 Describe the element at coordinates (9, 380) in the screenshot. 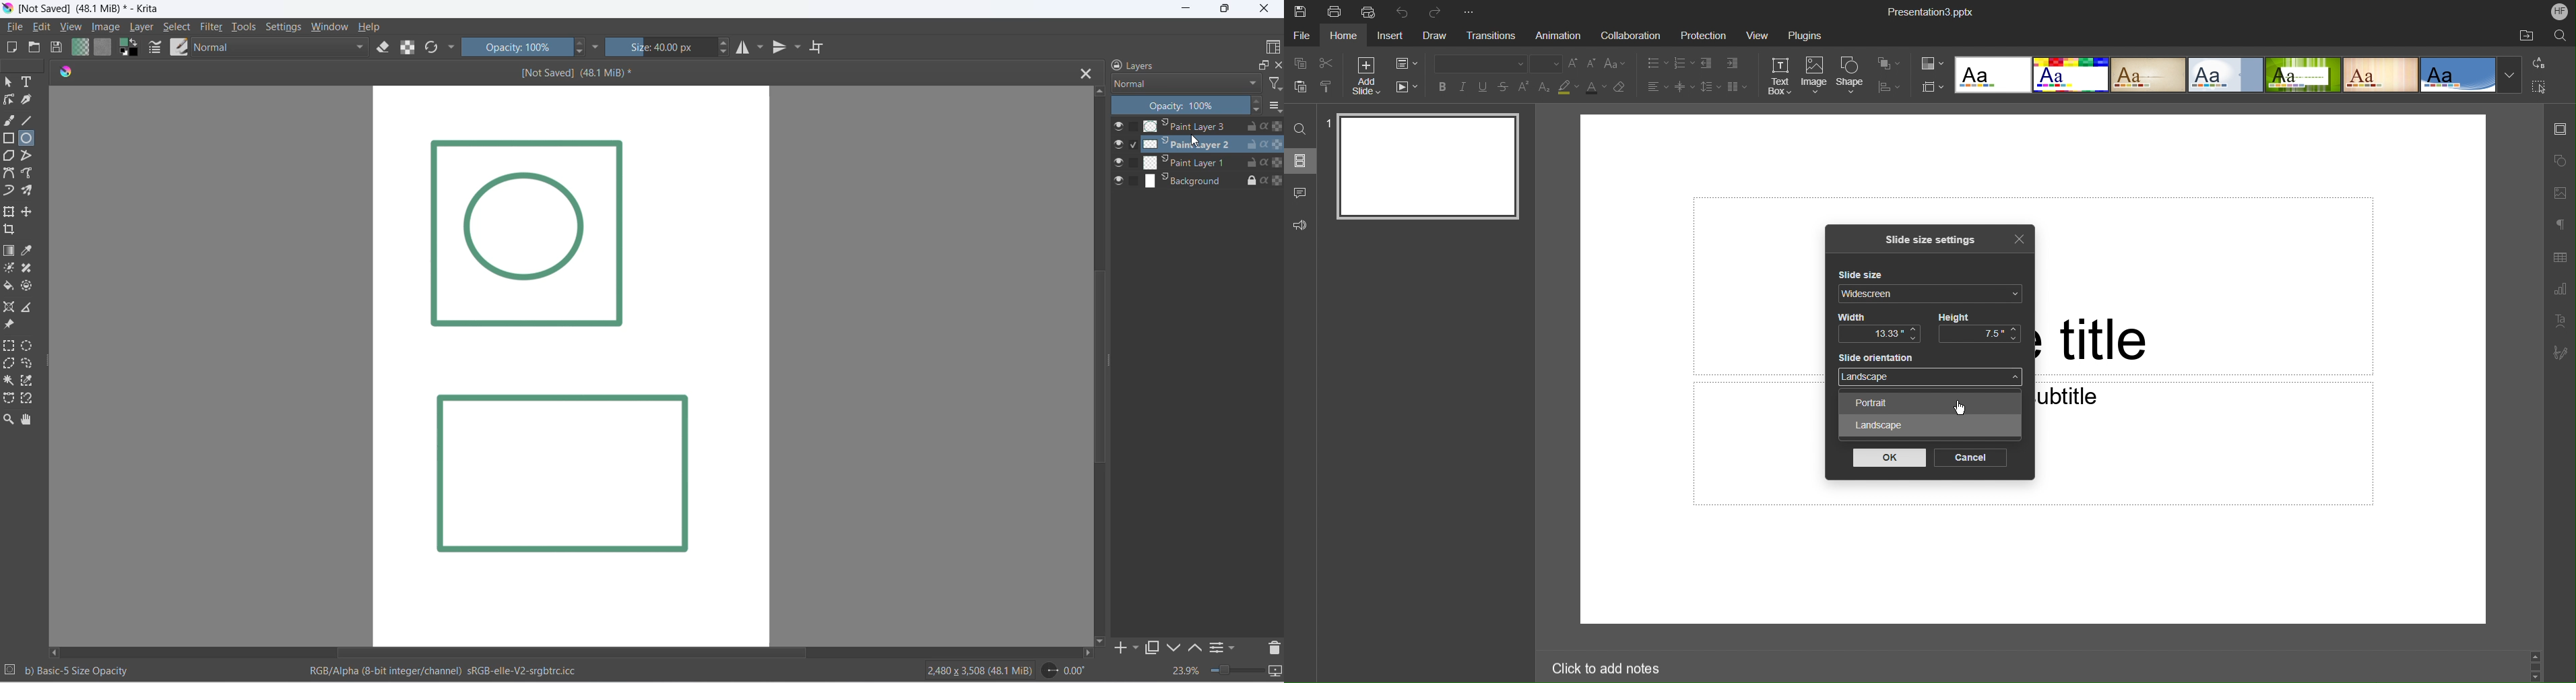

I see `contigous selection stool` at that location.